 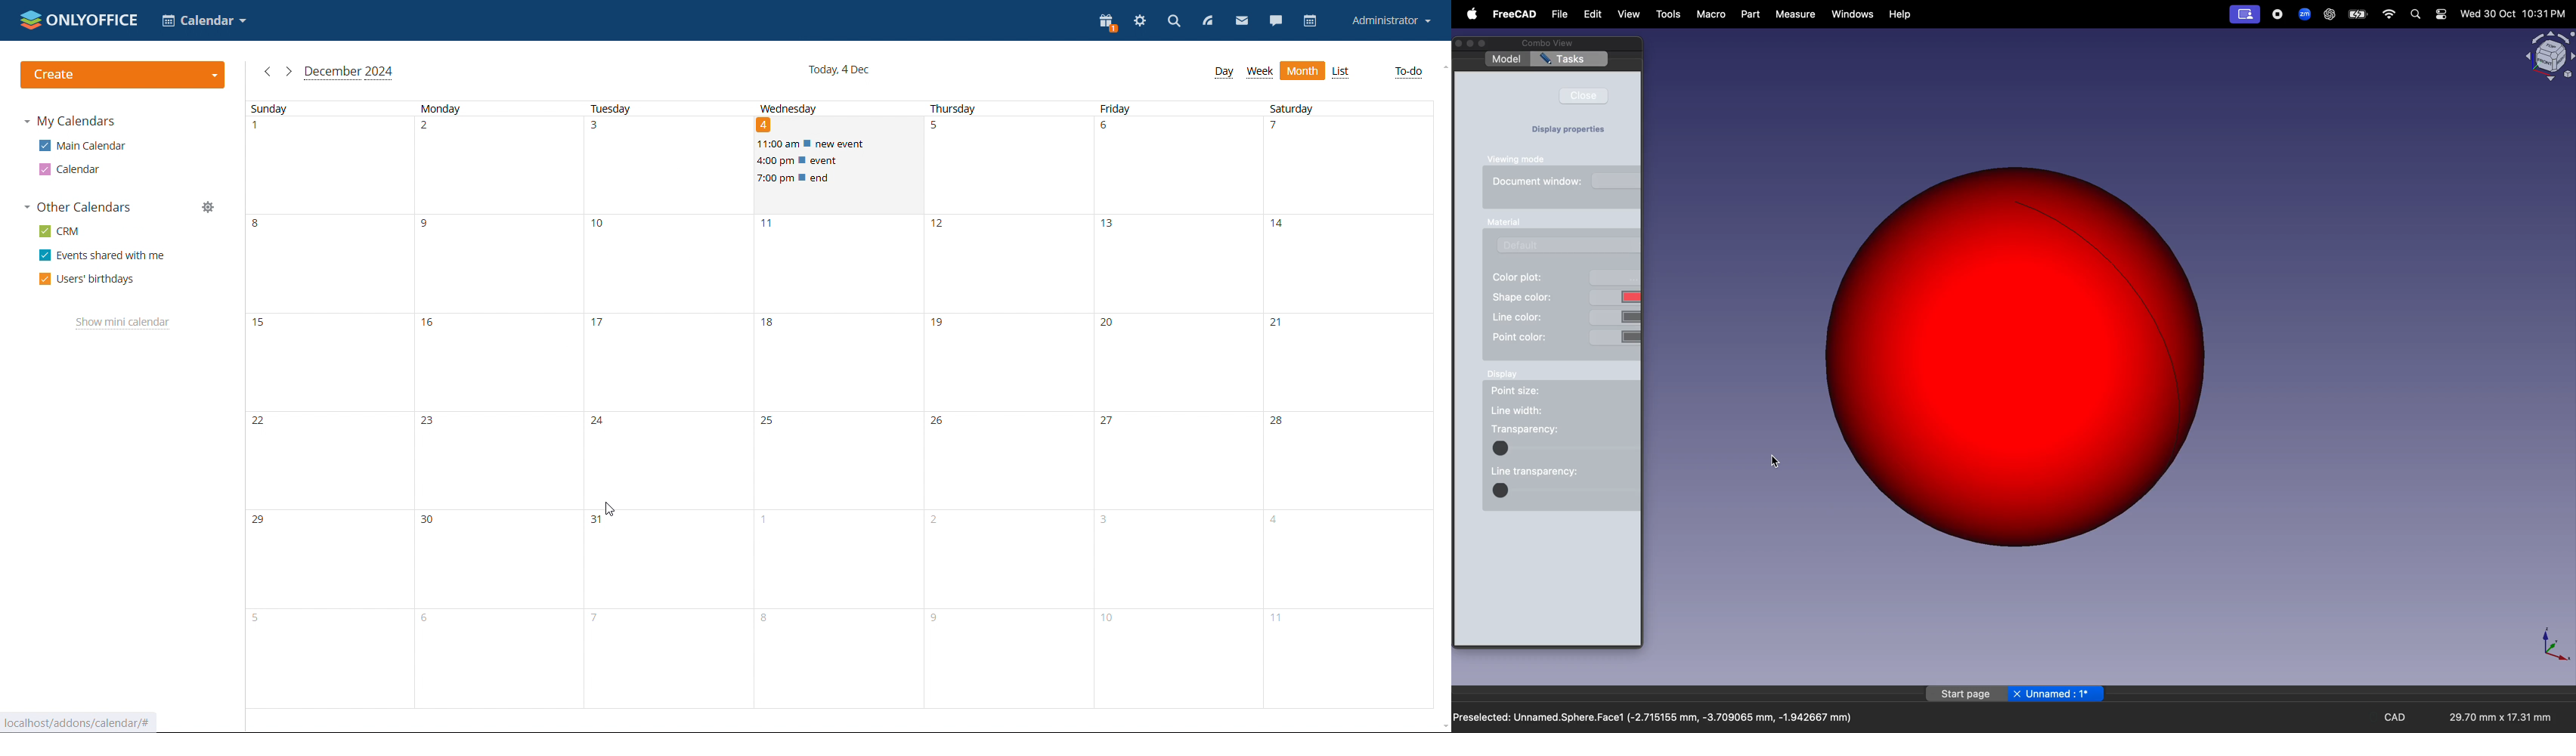 I want to click on settings, so click(x=2441, y=14).